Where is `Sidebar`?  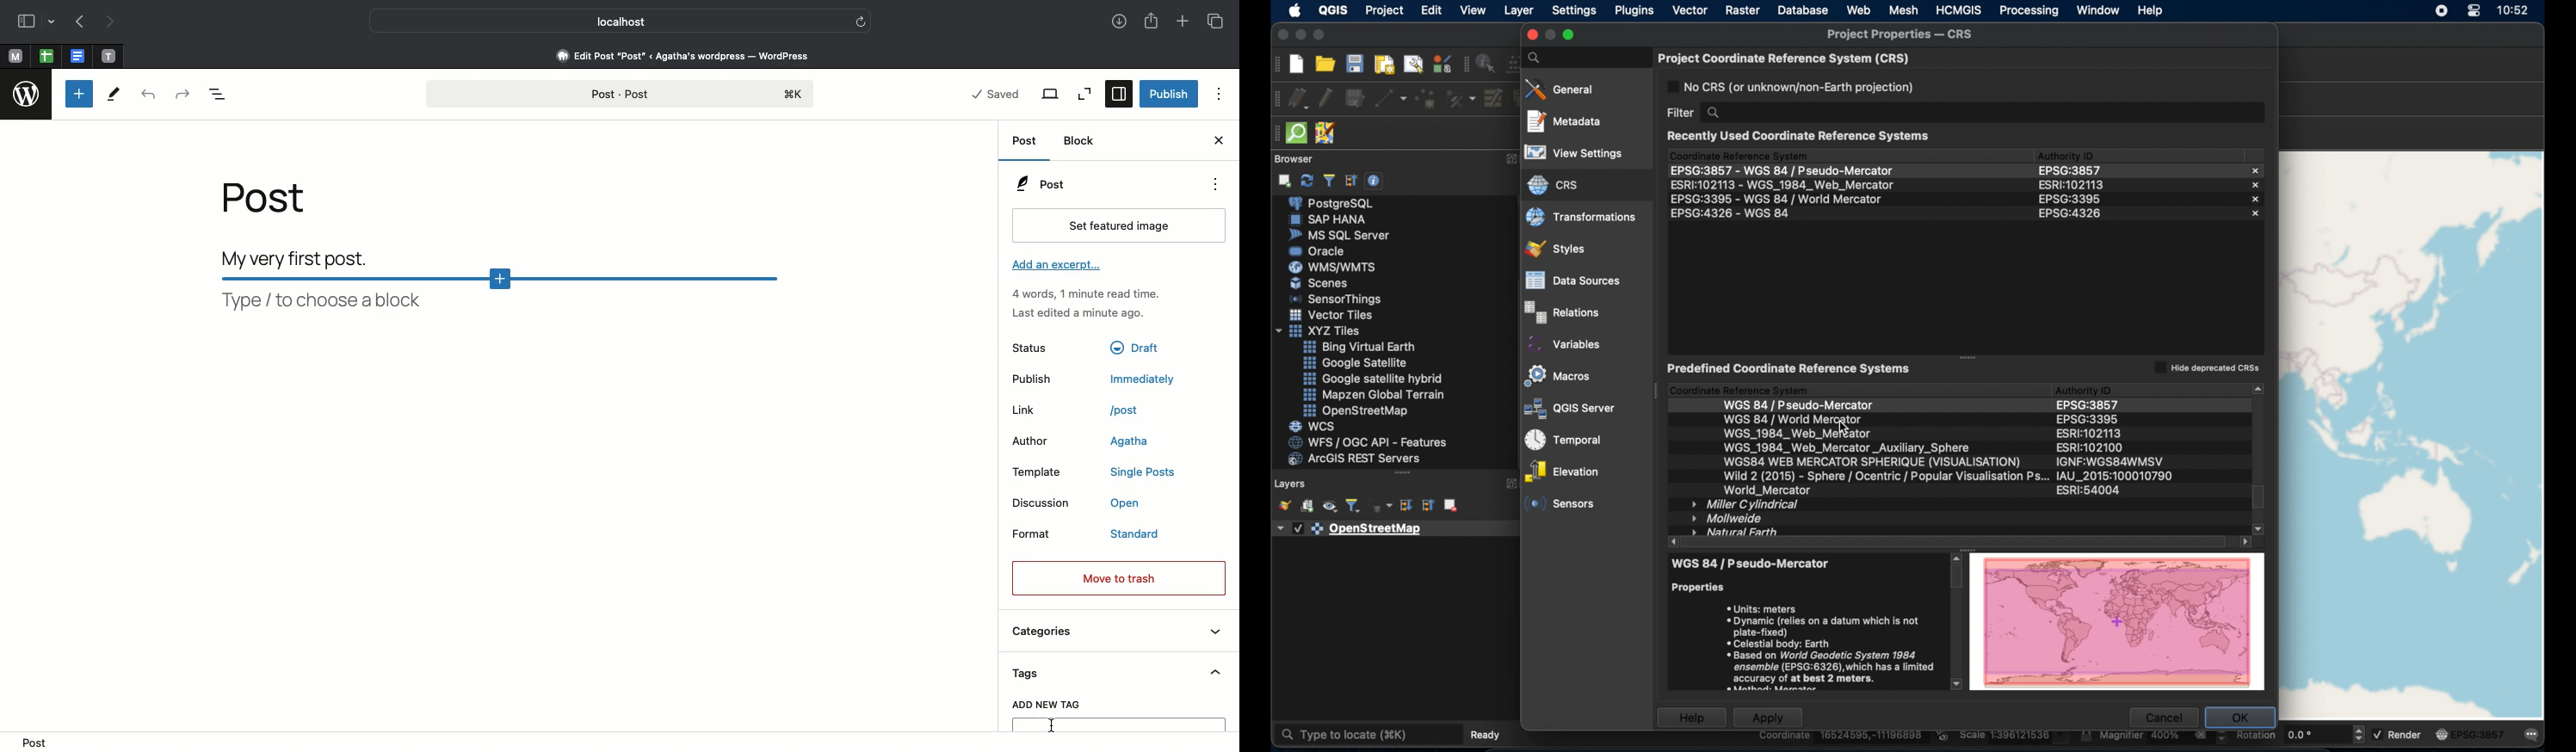 Sidebar is located at coordinates (28, 22).